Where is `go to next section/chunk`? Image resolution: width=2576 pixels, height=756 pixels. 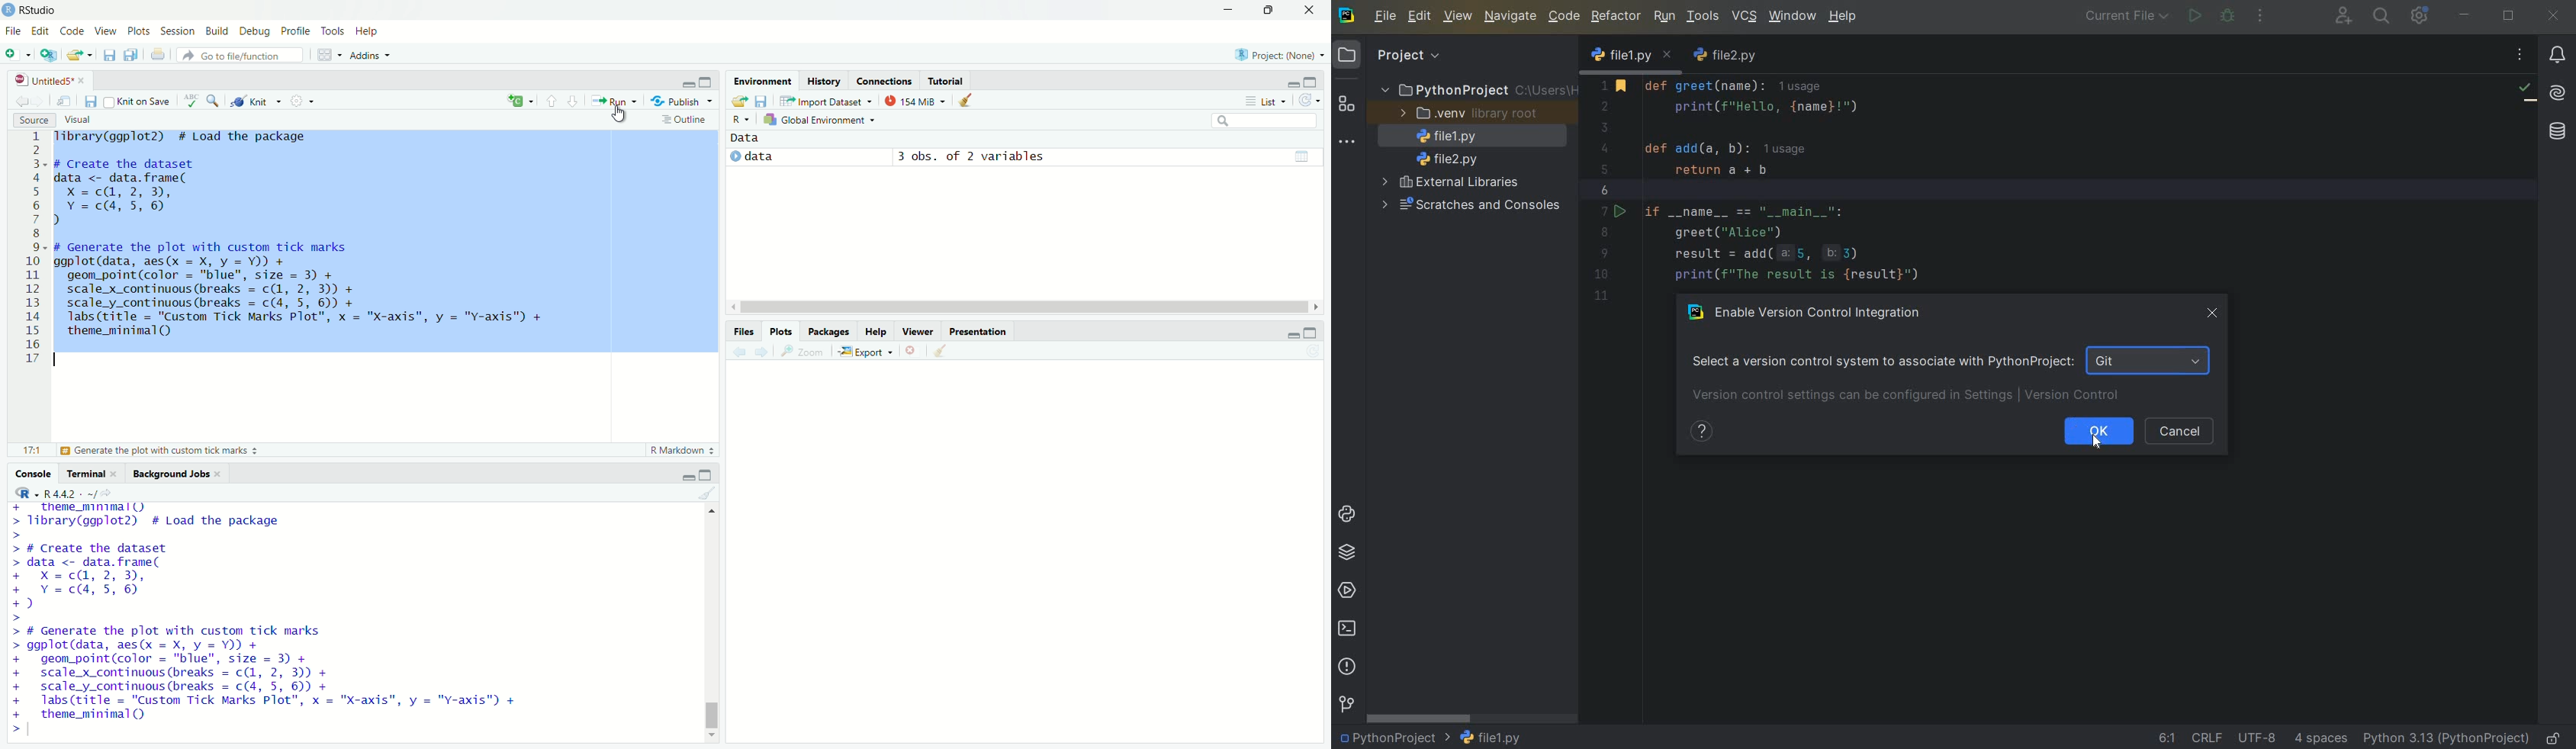 go to next section/chunk is located at coordinates (577, 103).